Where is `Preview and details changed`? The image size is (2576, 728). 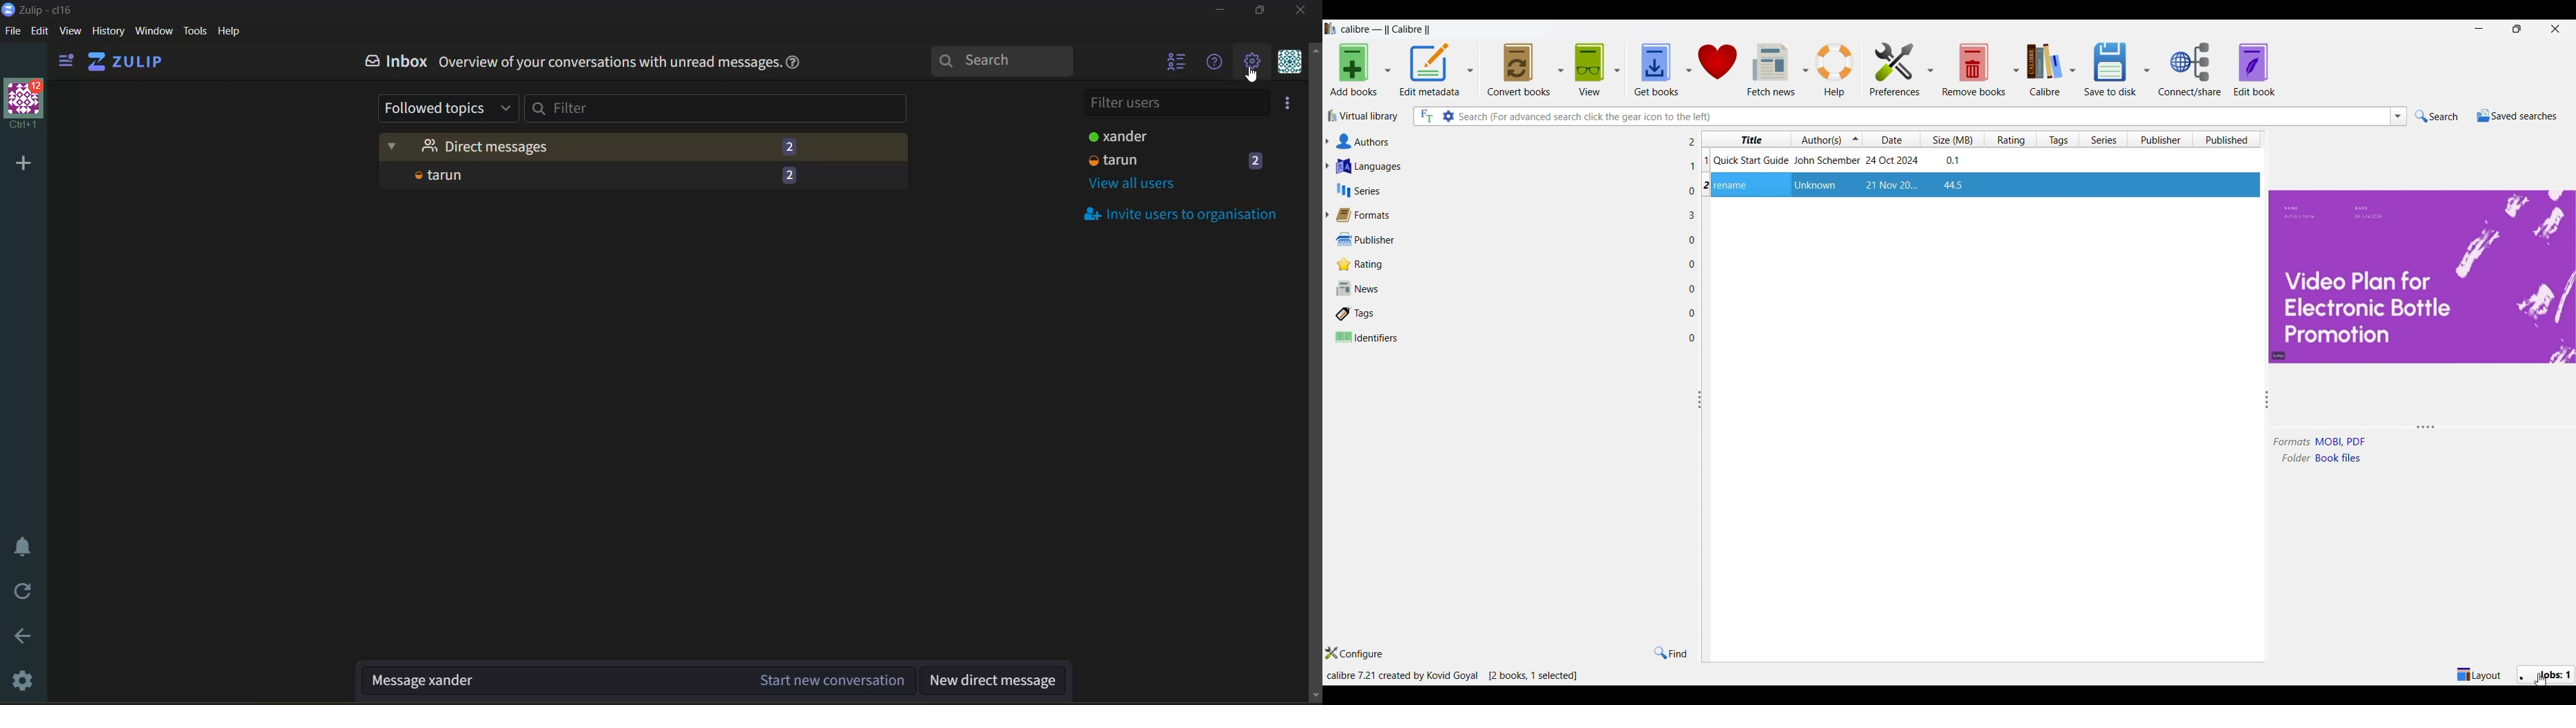
Preview and details changed is located at coordinates (2421, 276).